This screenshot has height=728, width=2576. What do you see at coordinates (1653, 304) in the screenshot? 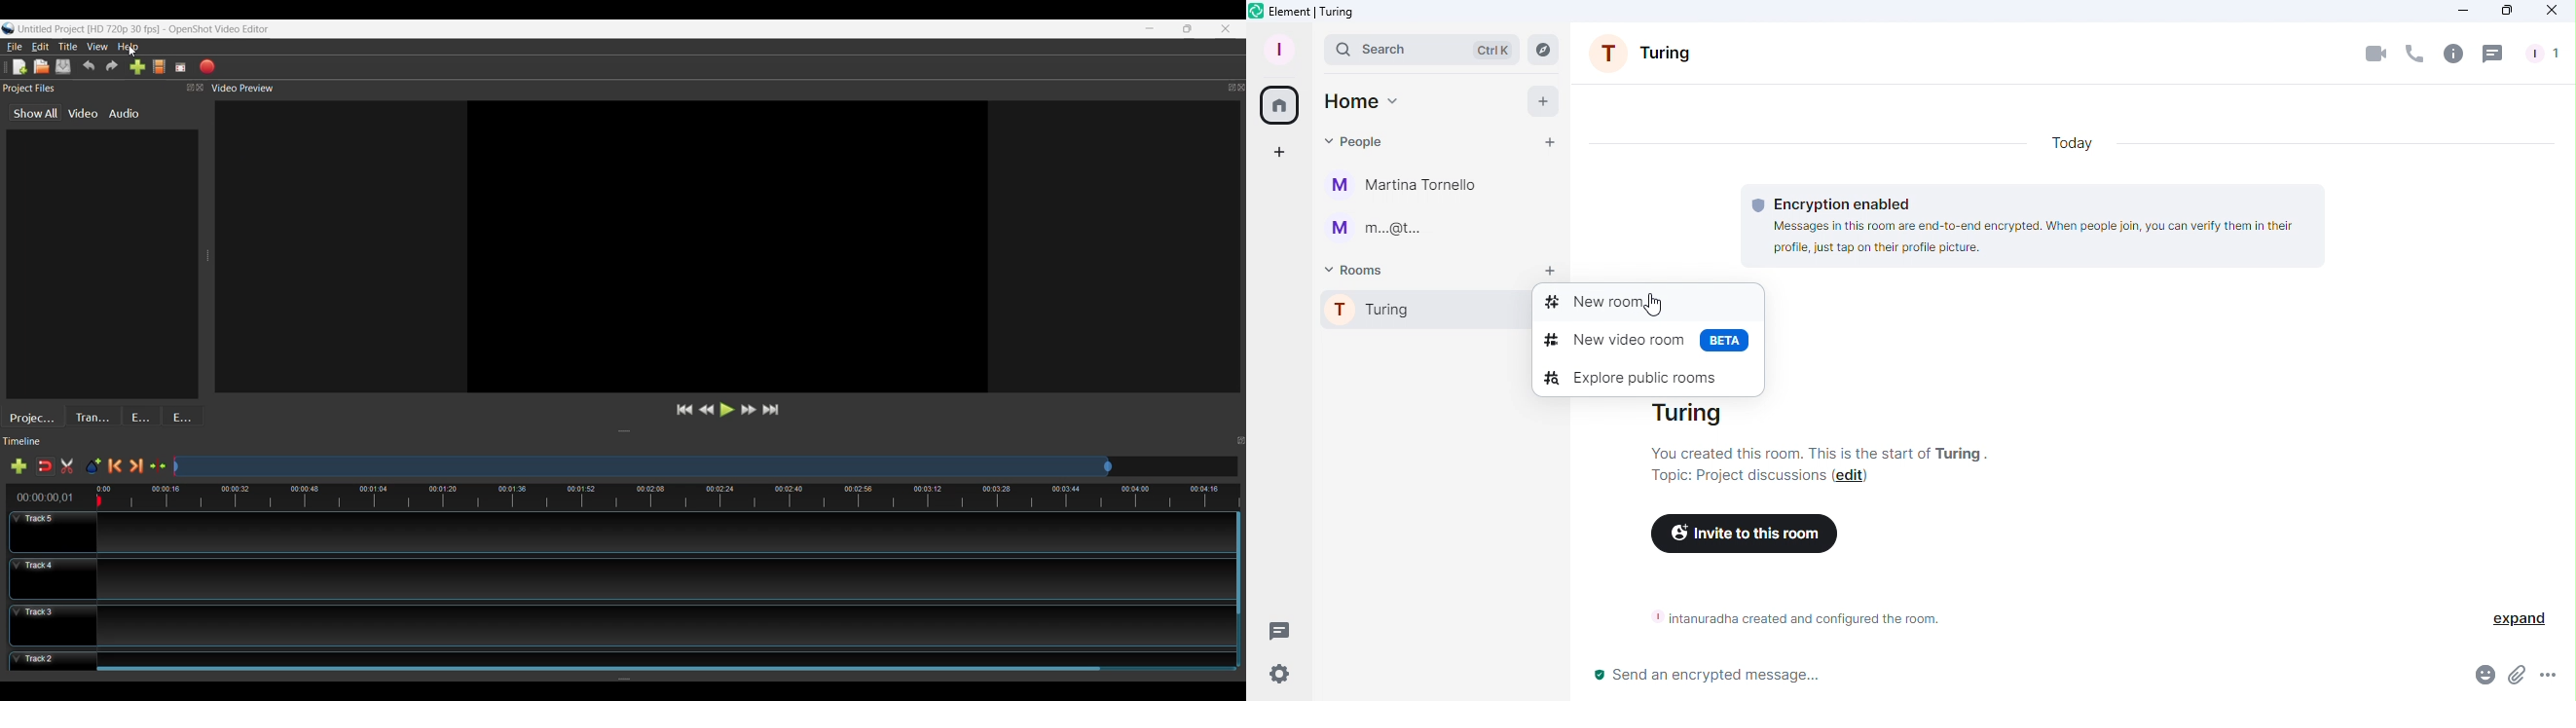
I see `Cursor` at bounding box center [1653, 304].